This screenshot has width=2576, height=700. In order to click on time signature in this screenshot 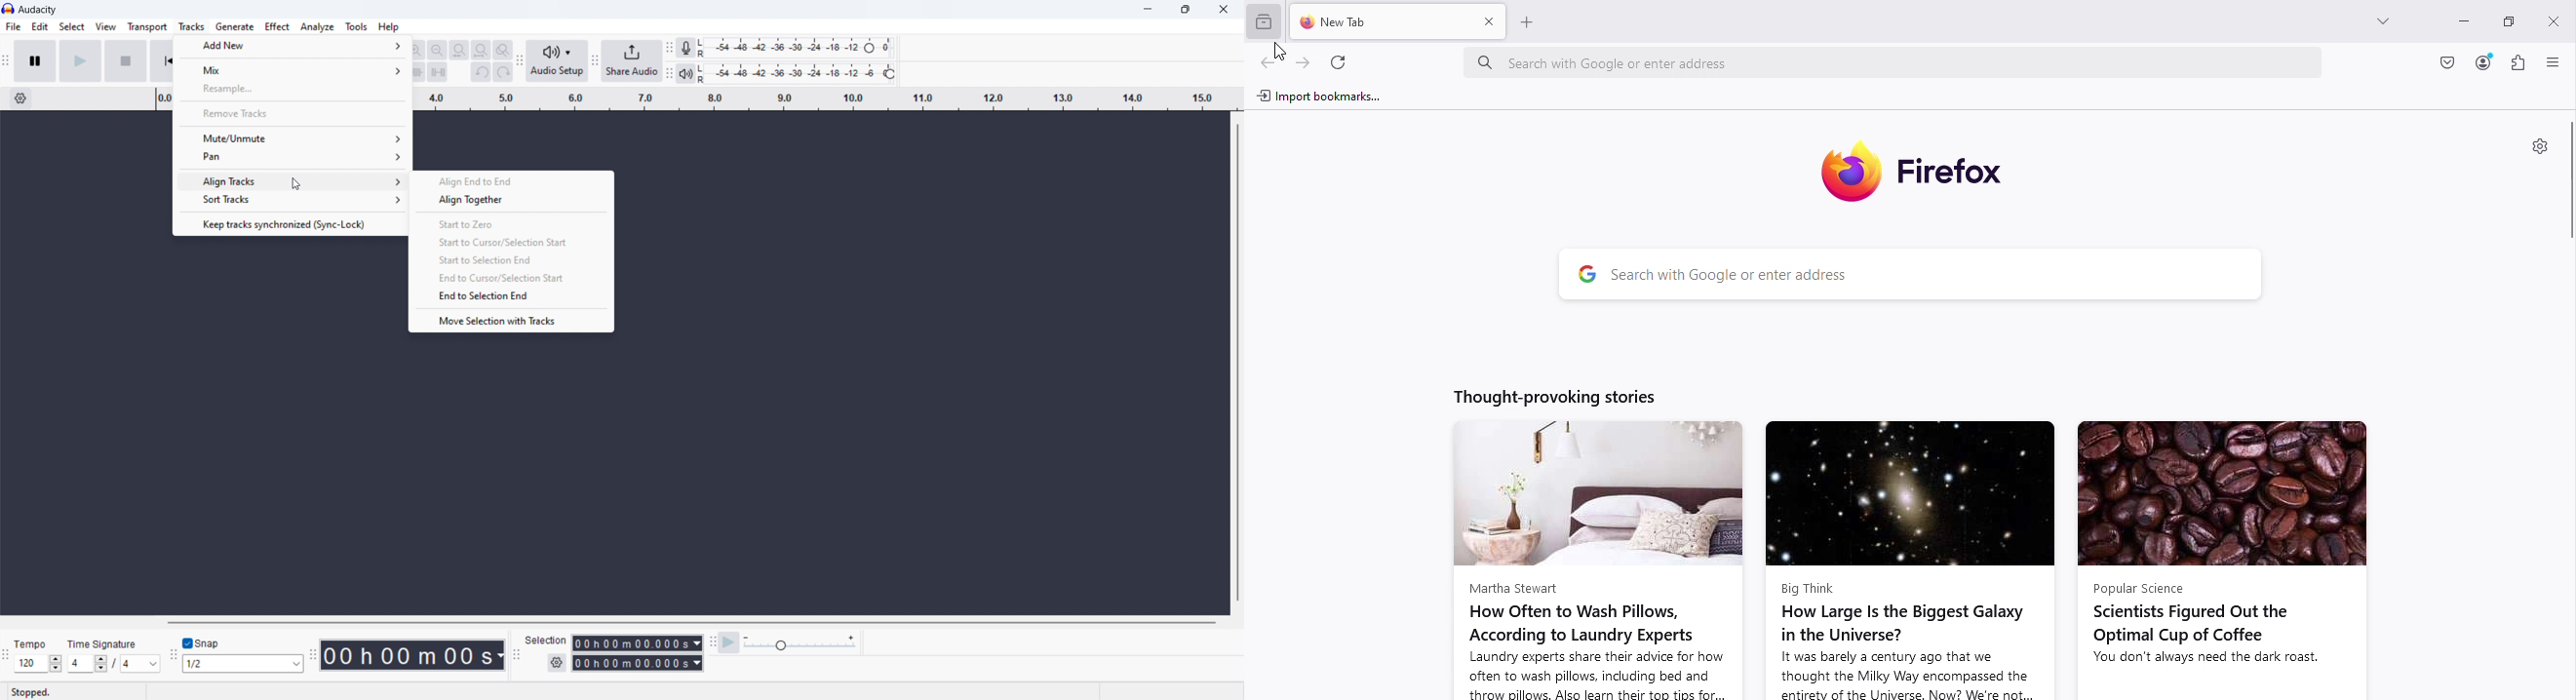, I will do `click(113, 664)`.